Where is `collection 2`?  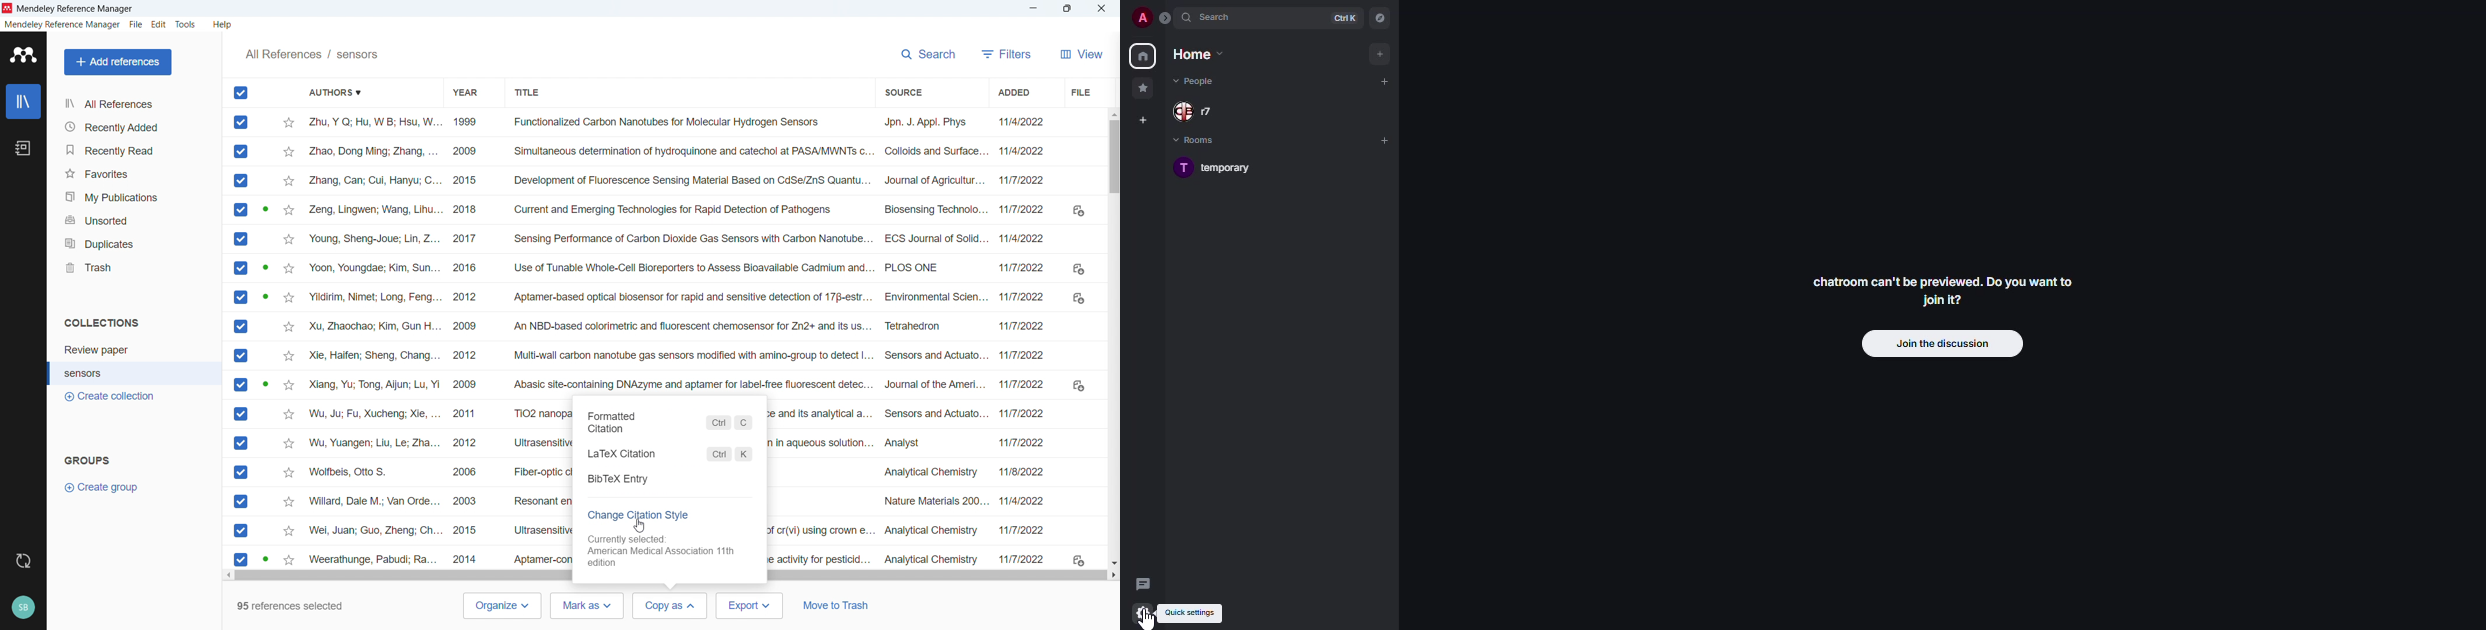 collection 2 is located at coordinates (135, 373).